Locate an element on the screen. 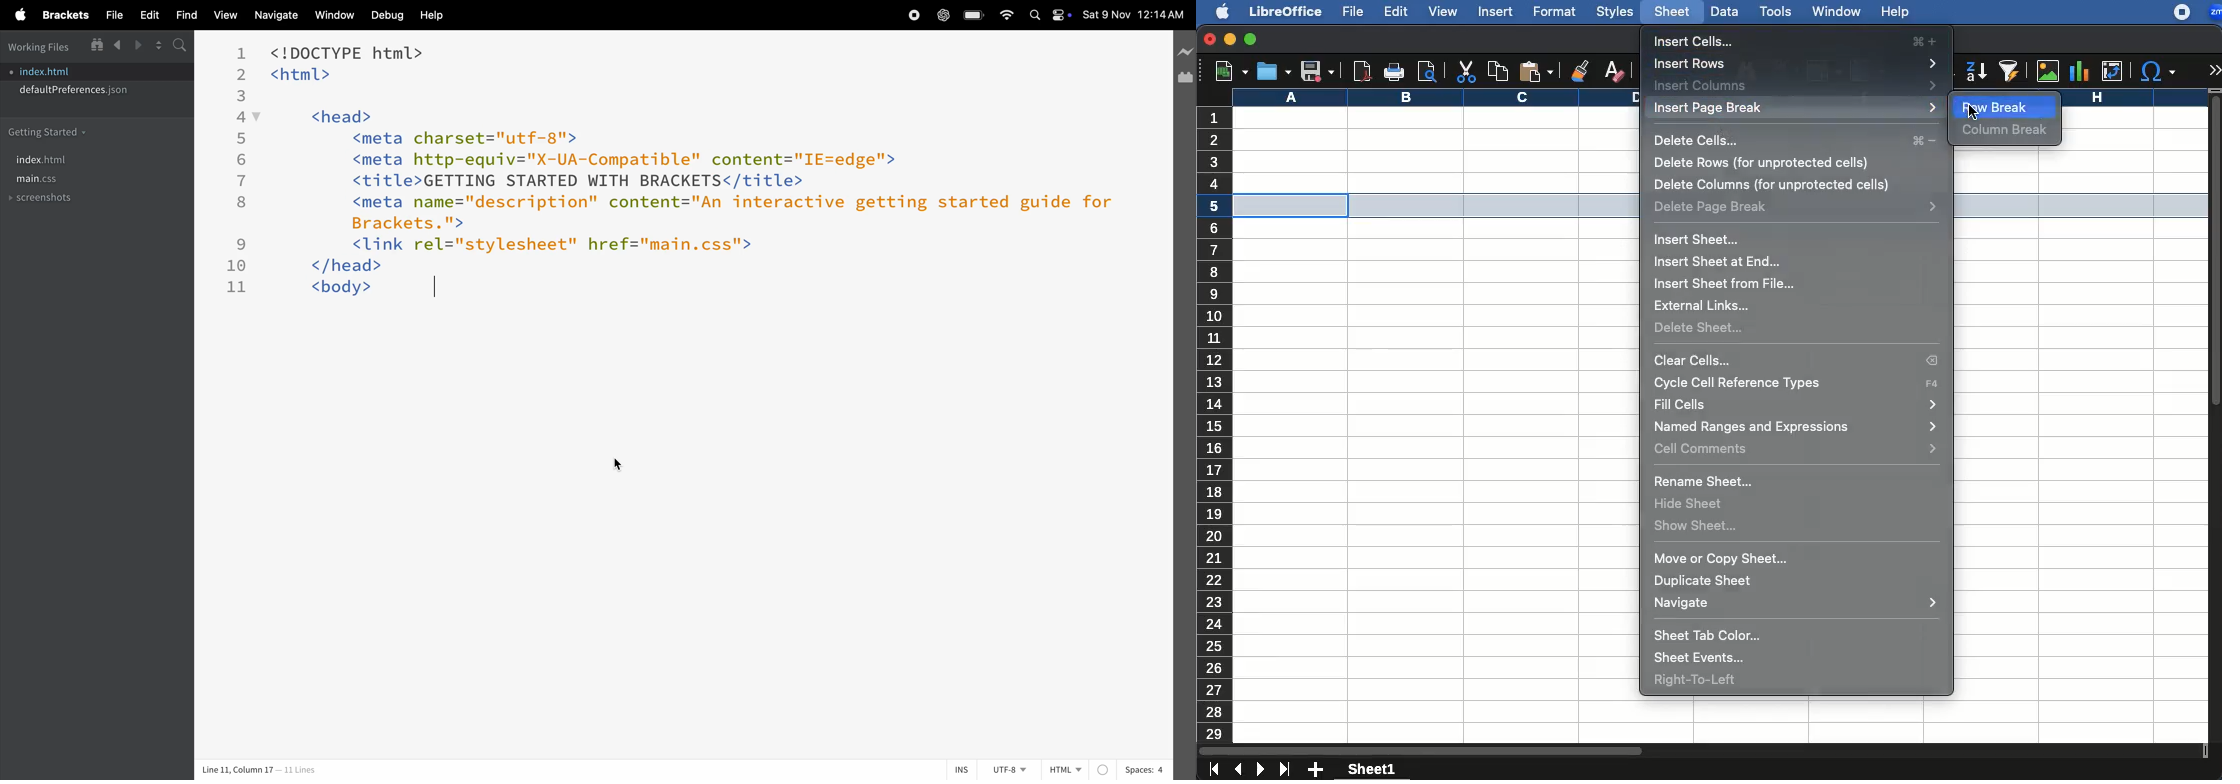 This screenshot has height=784, width=2240. column is located at coordinates (1431, 98).